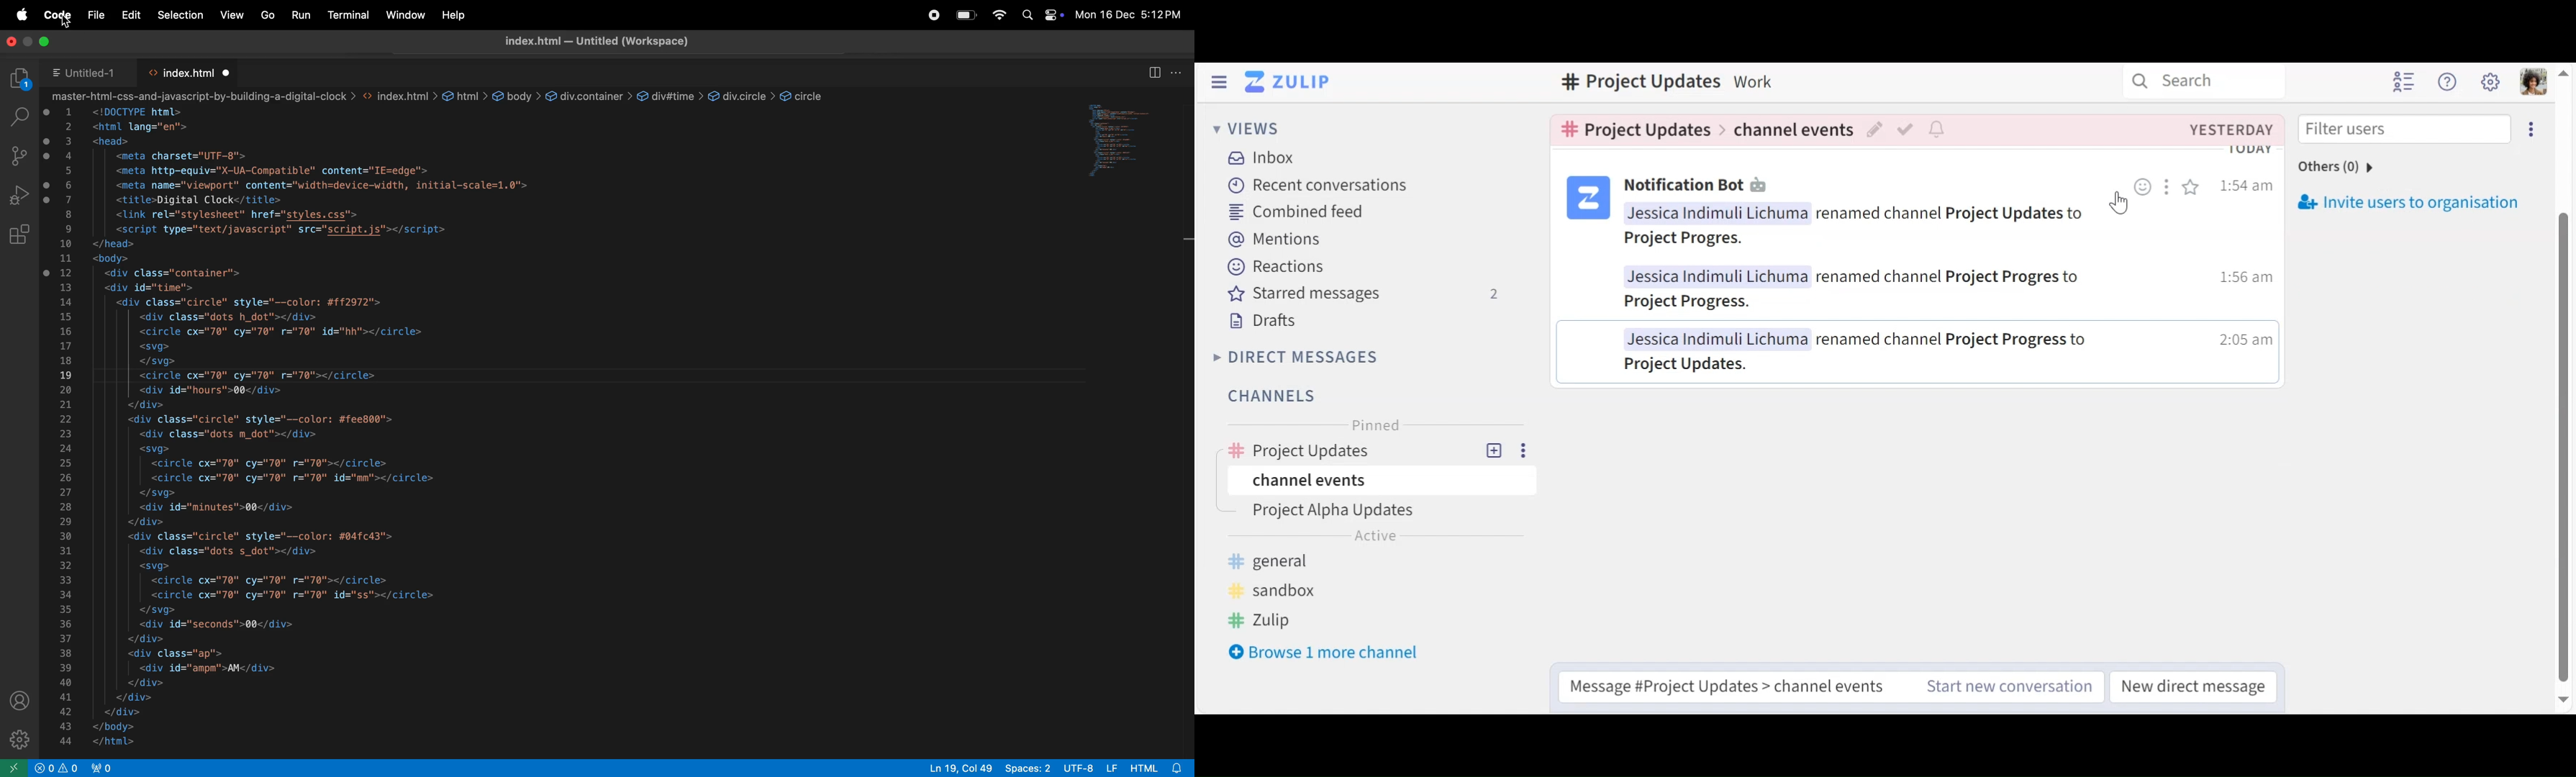 The width and height of the screenshot is (2576, 784). I want to click on Channel topic, so click(1636, 130).